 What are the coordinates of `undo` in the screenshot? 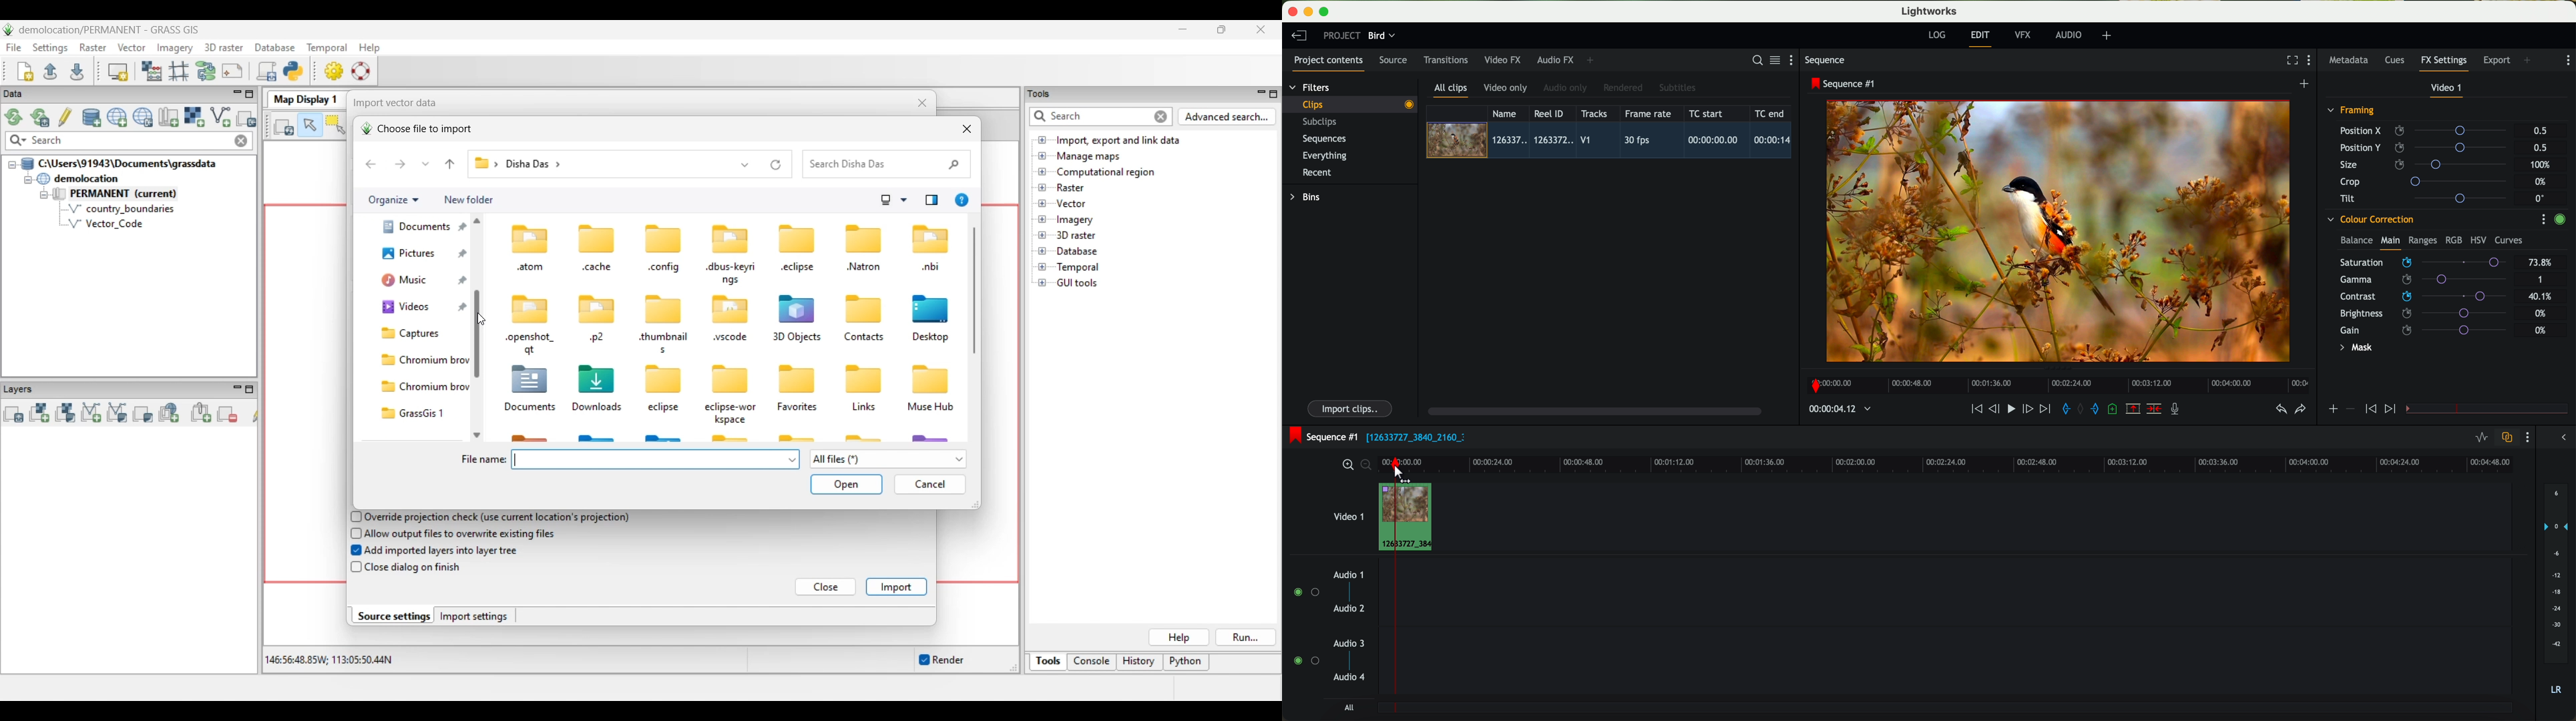 It's located at (2280, 410).